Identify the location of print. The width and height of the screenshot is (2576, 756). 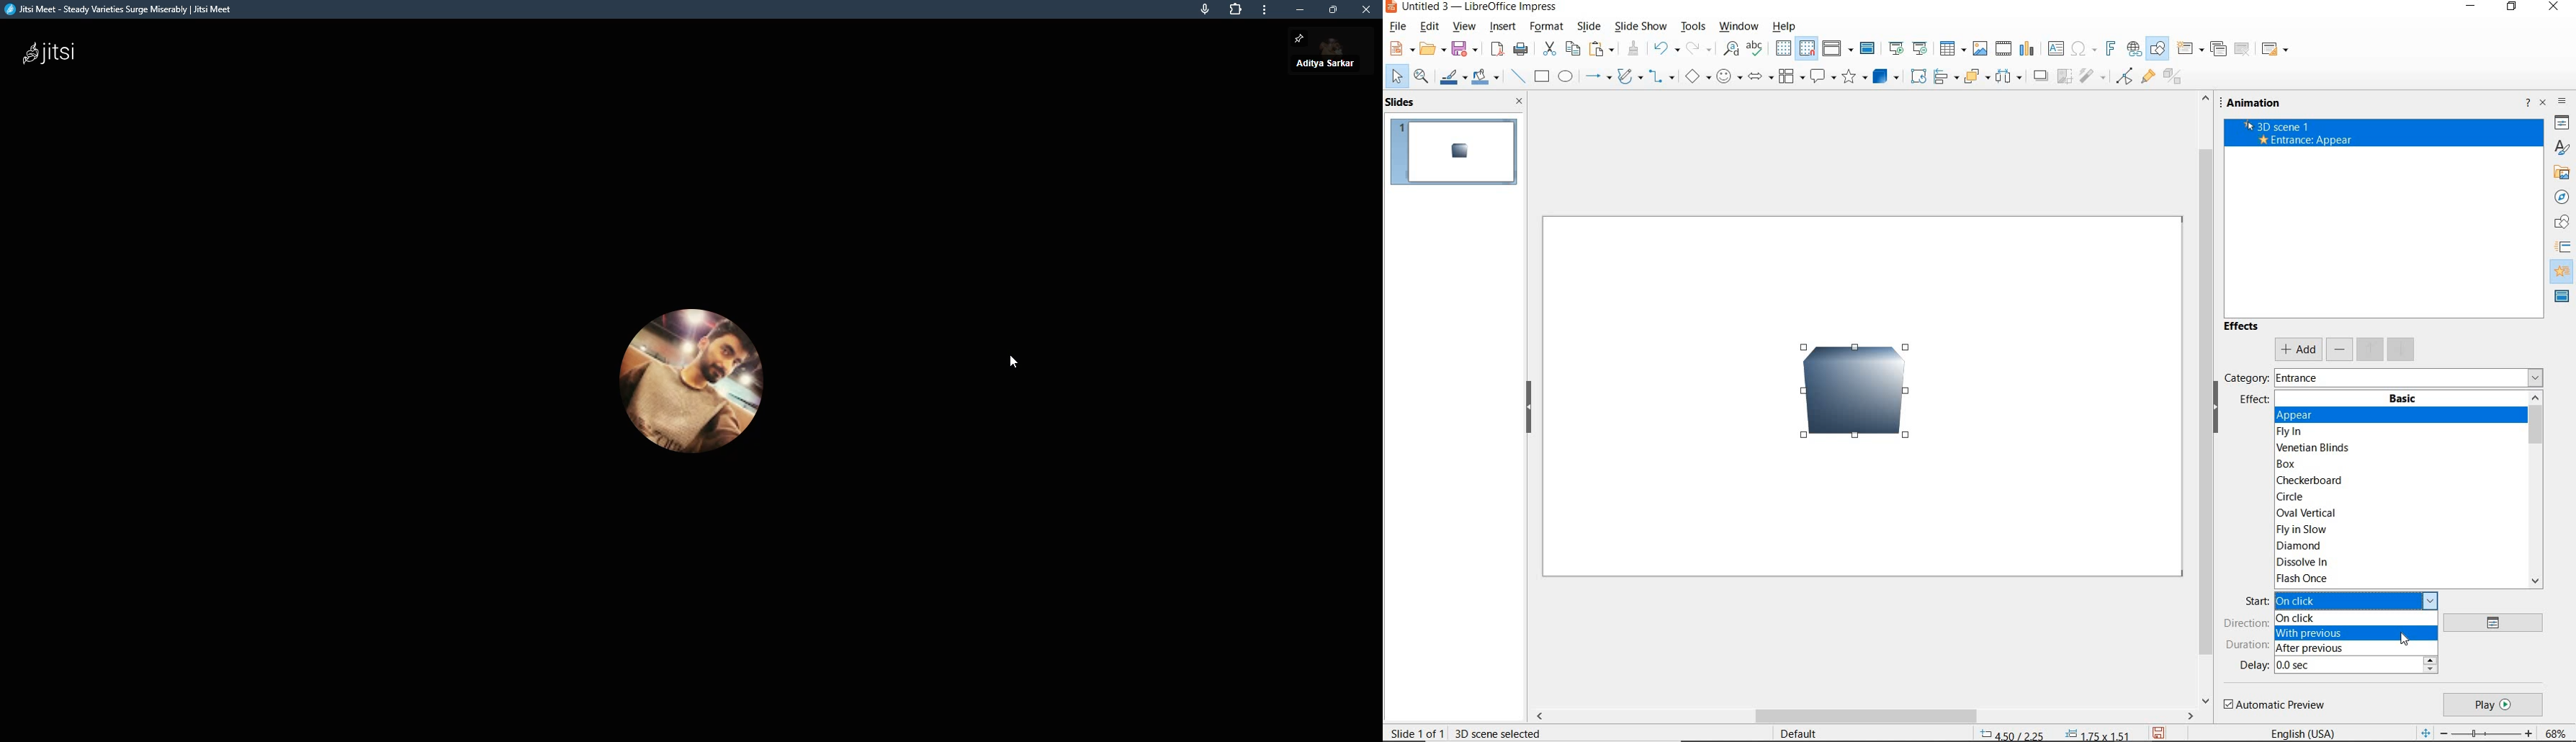
(1520, 49).